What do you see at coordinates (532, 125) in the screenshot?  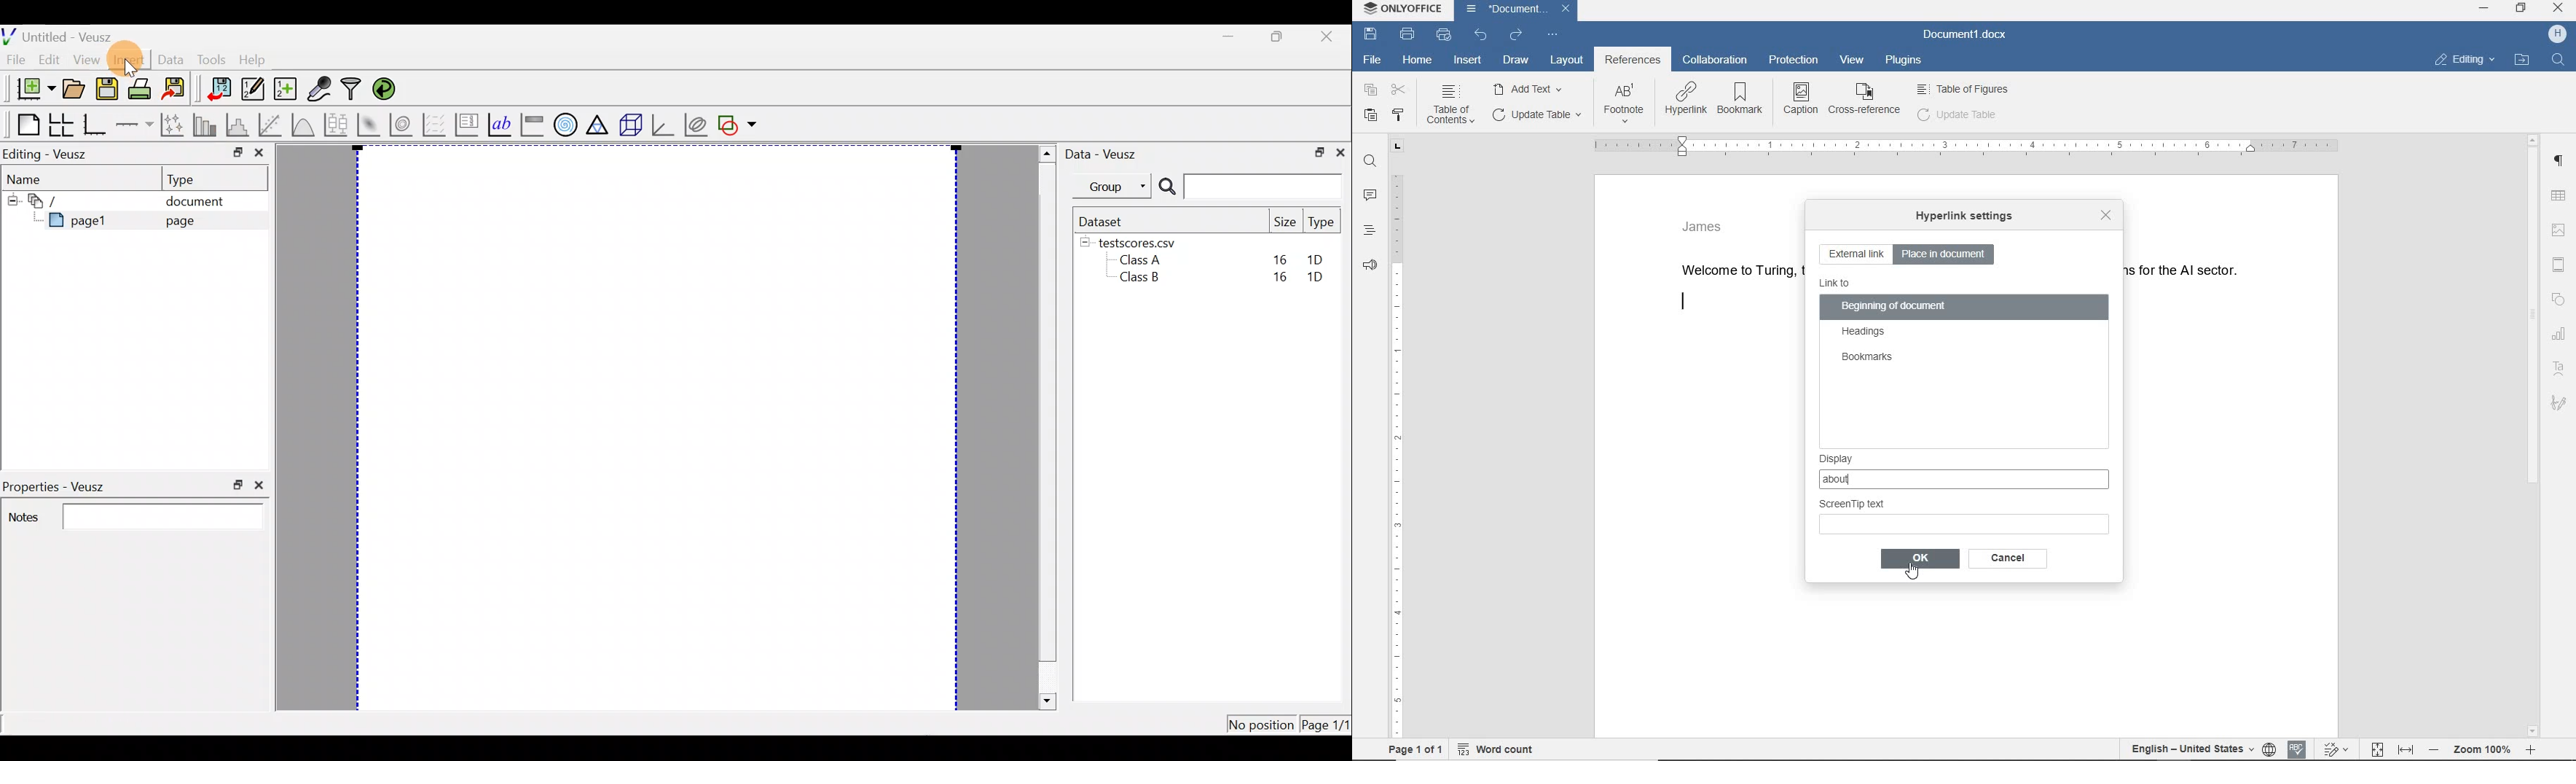 I see `Image color bar` at bounding box center [532, 125].